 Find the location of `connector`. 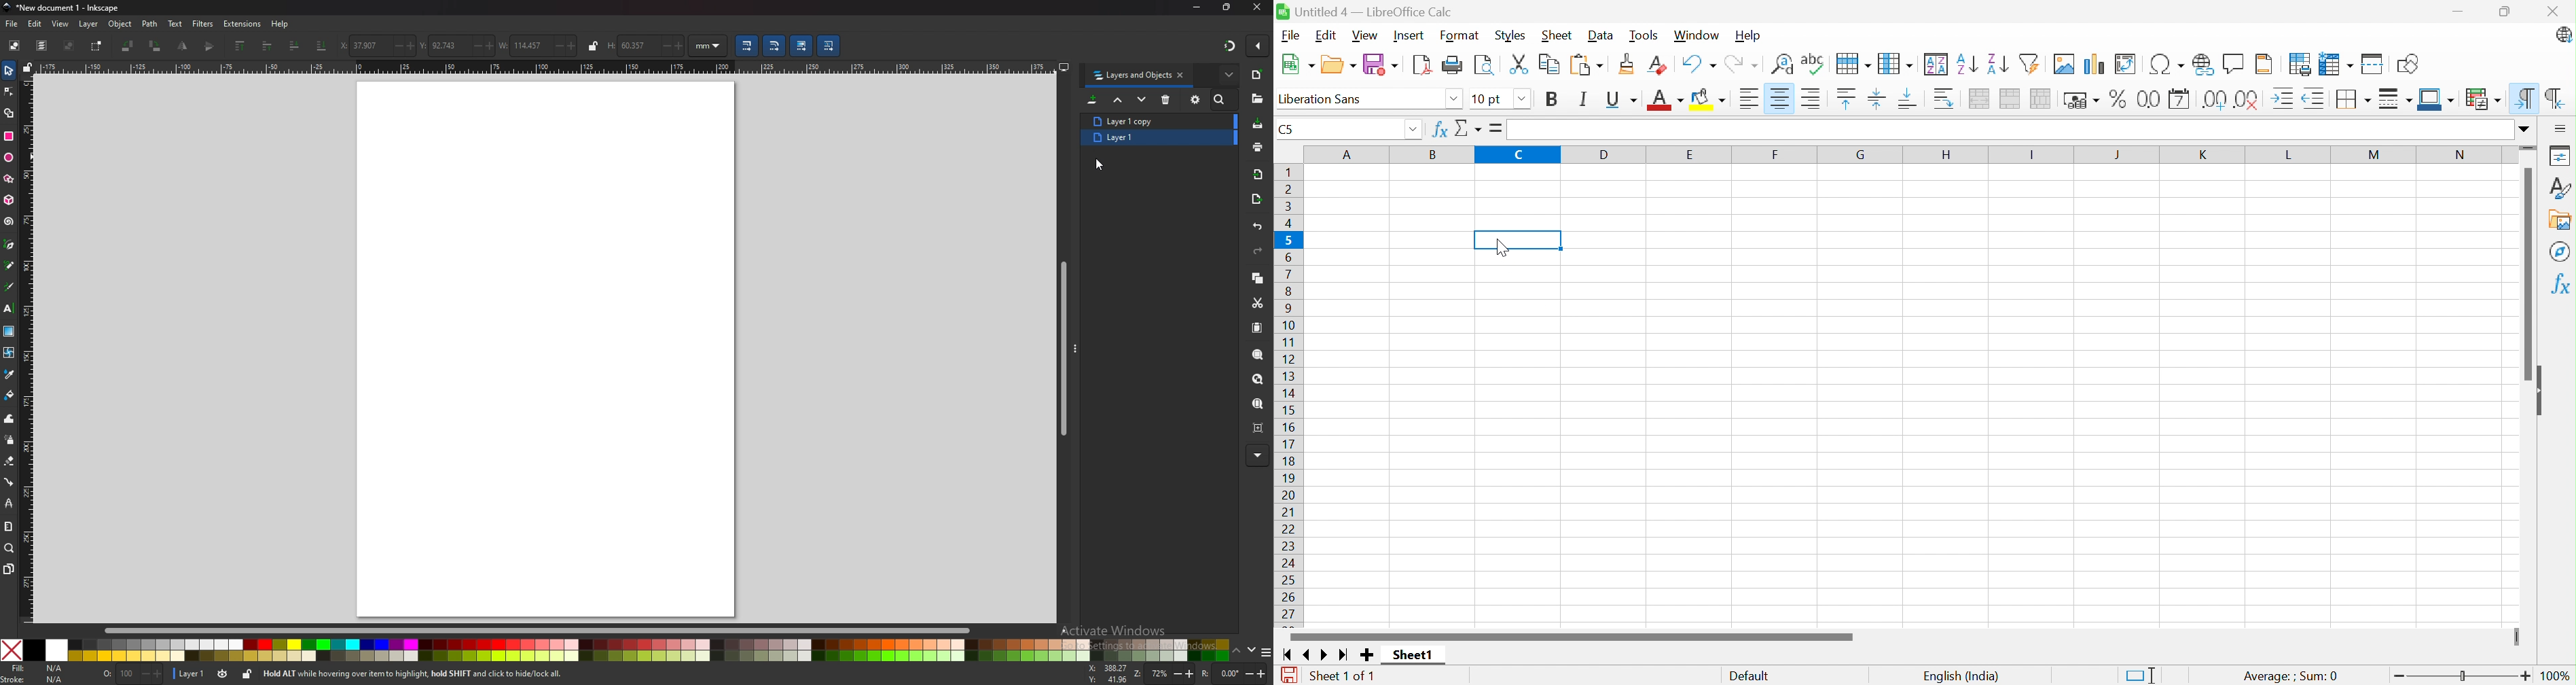

connector is located at coordinates (11, 482).